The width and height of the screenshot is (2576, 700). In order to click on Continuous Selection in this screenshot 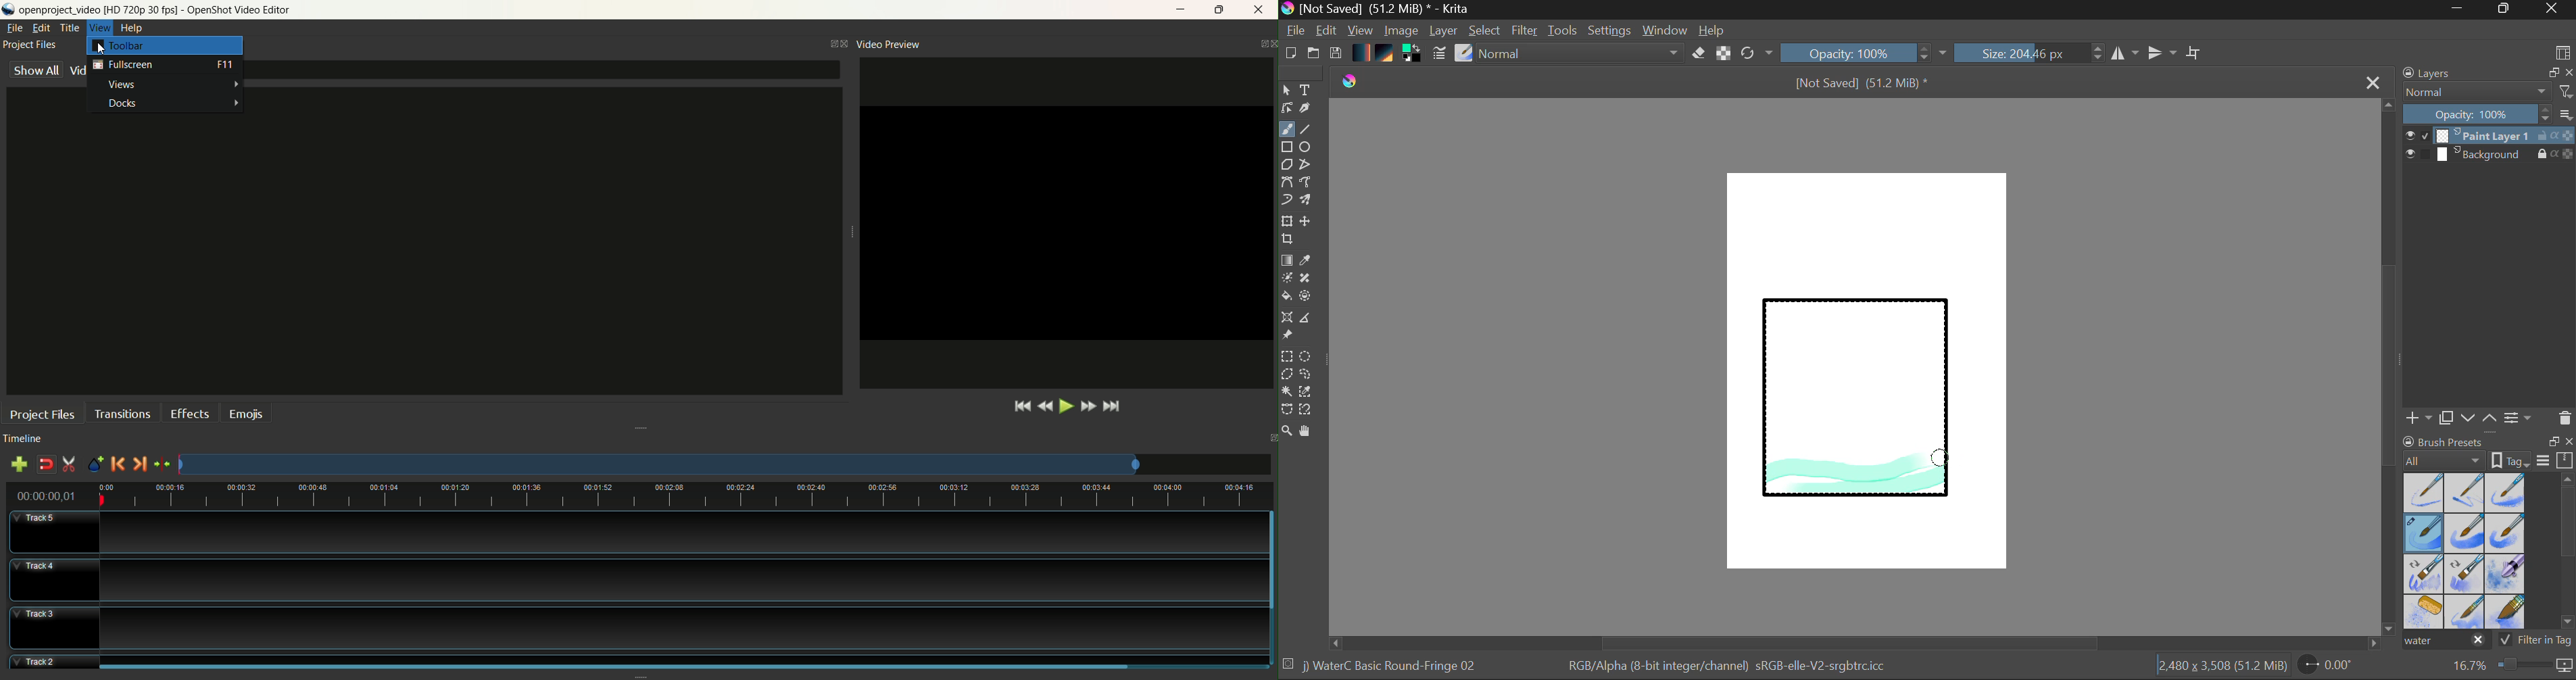, I will do `click(1286, 391)`.